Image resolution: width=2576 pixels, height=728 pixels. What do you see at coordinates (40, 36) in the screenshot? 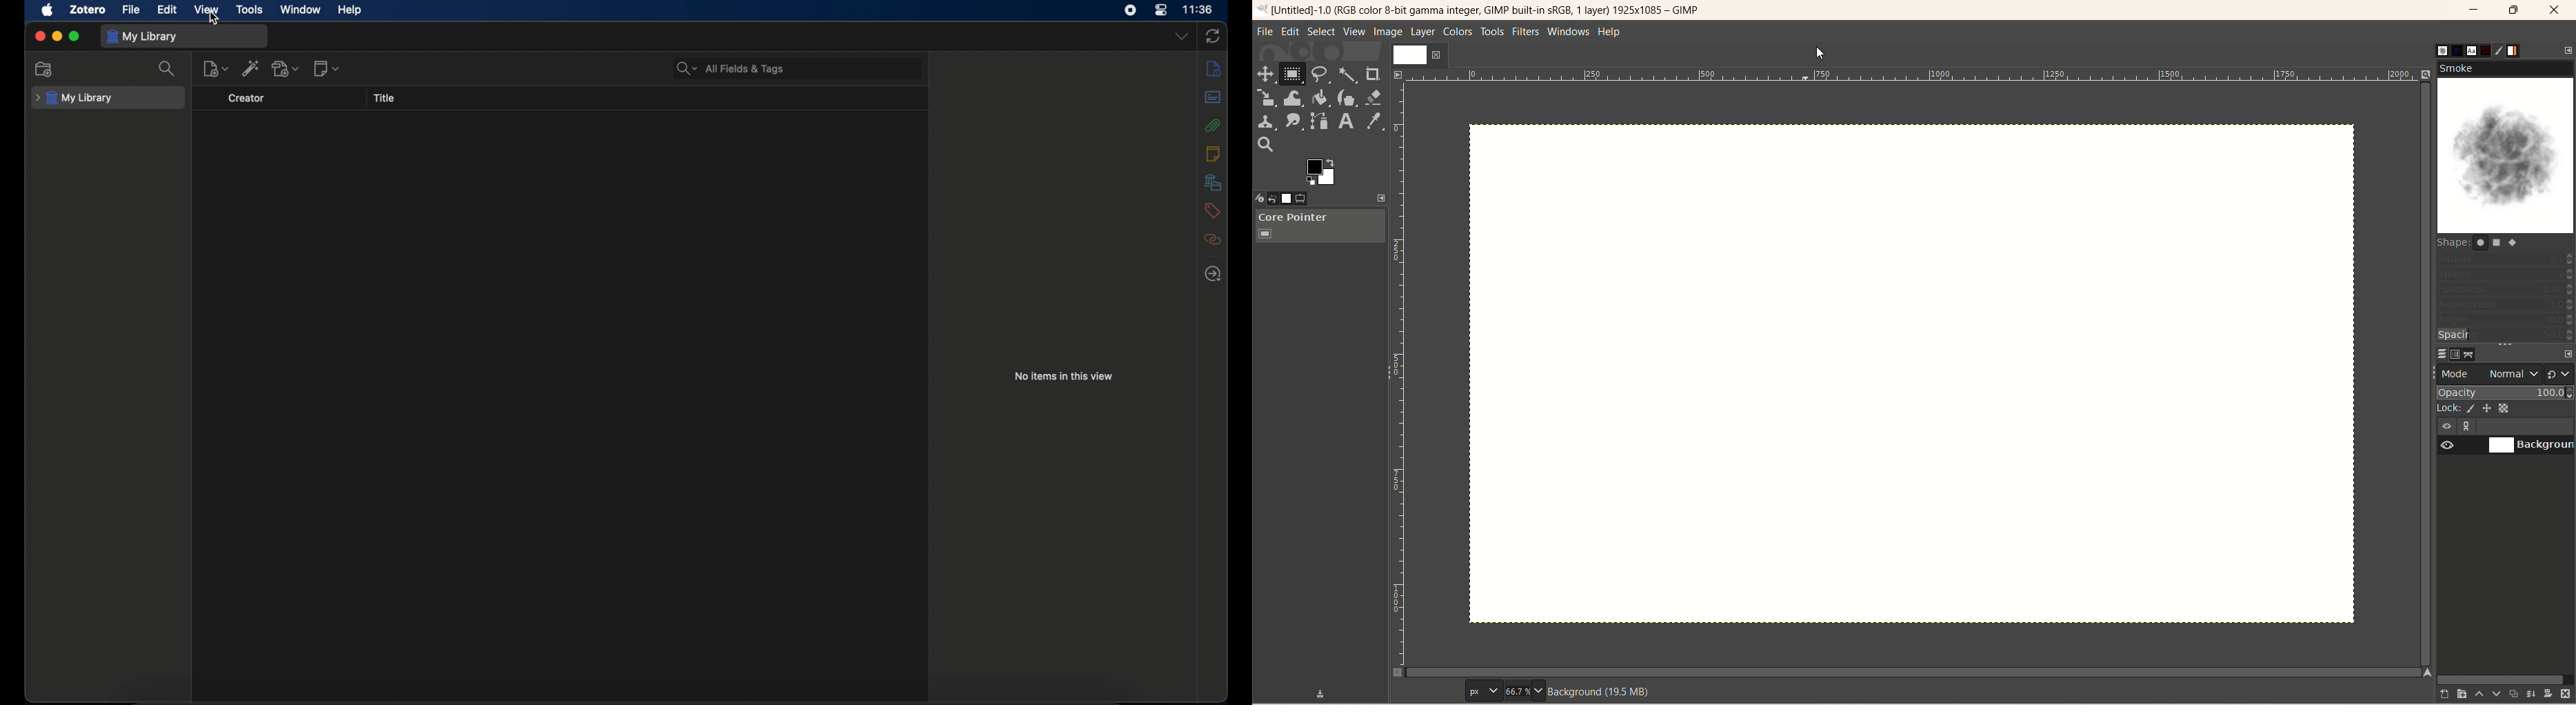
I see `close` at bounding box center [40, 36].